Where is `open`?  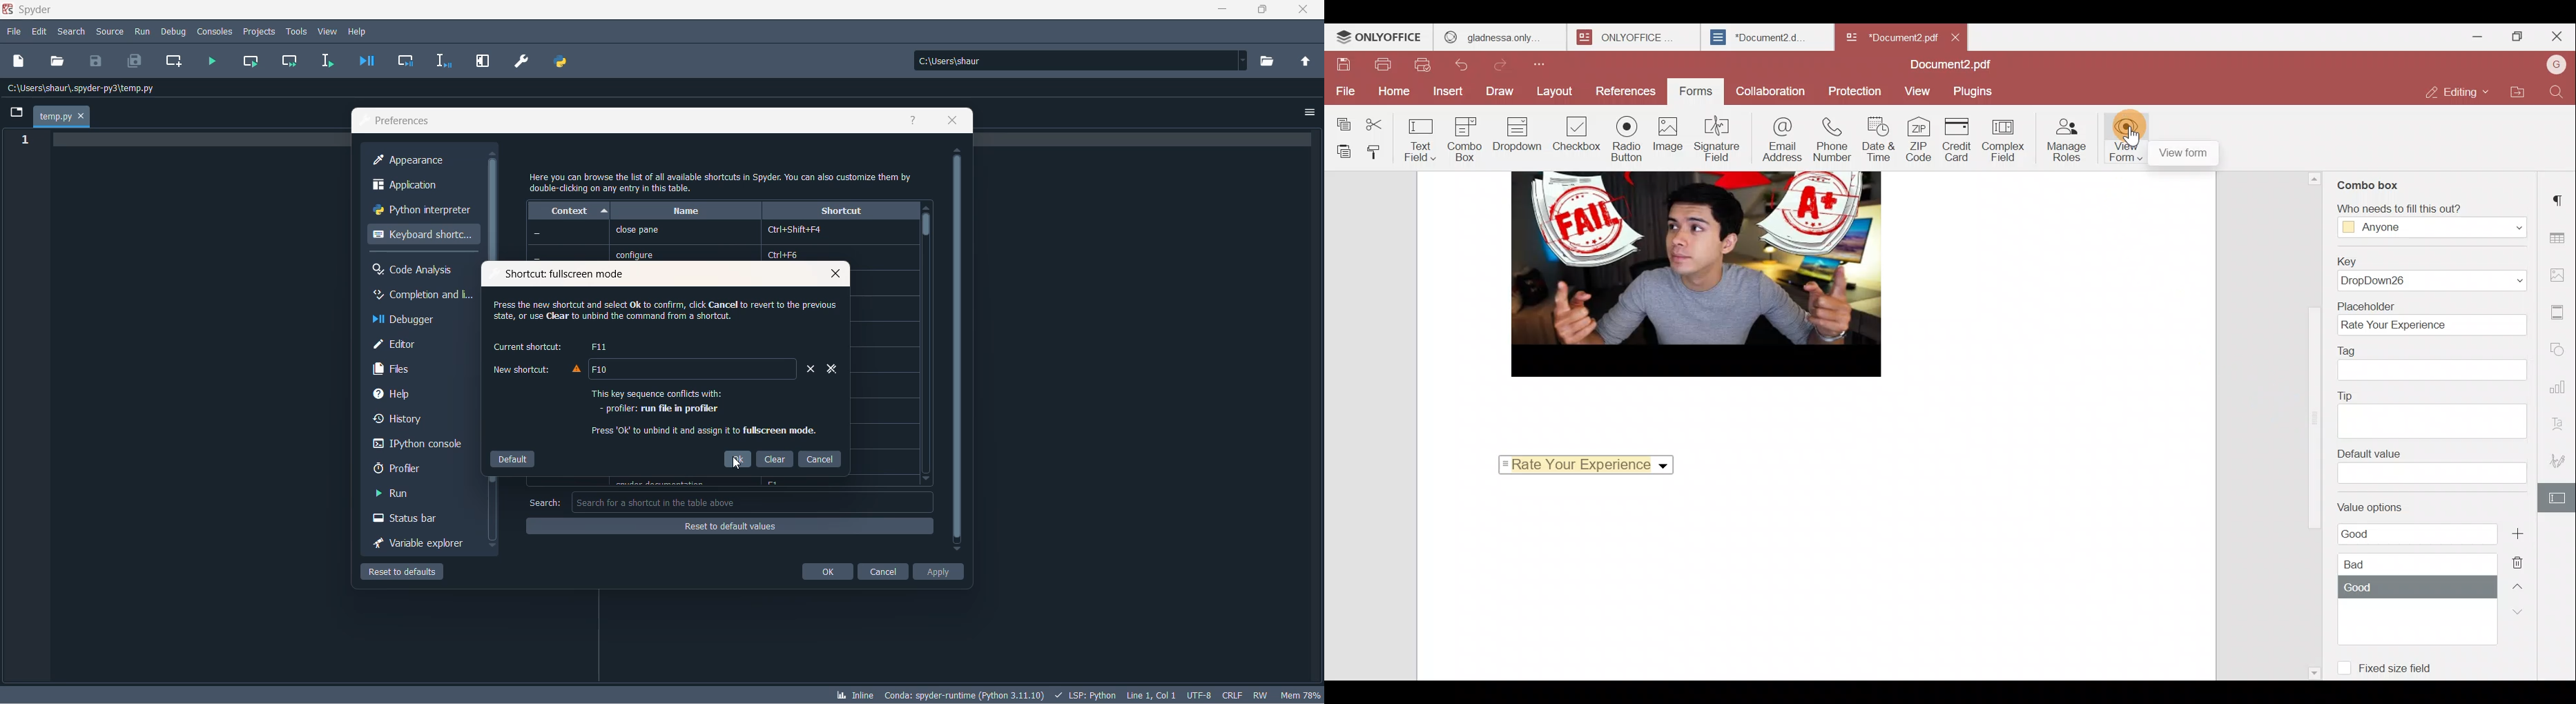 open is located at coordinates (57, 60).